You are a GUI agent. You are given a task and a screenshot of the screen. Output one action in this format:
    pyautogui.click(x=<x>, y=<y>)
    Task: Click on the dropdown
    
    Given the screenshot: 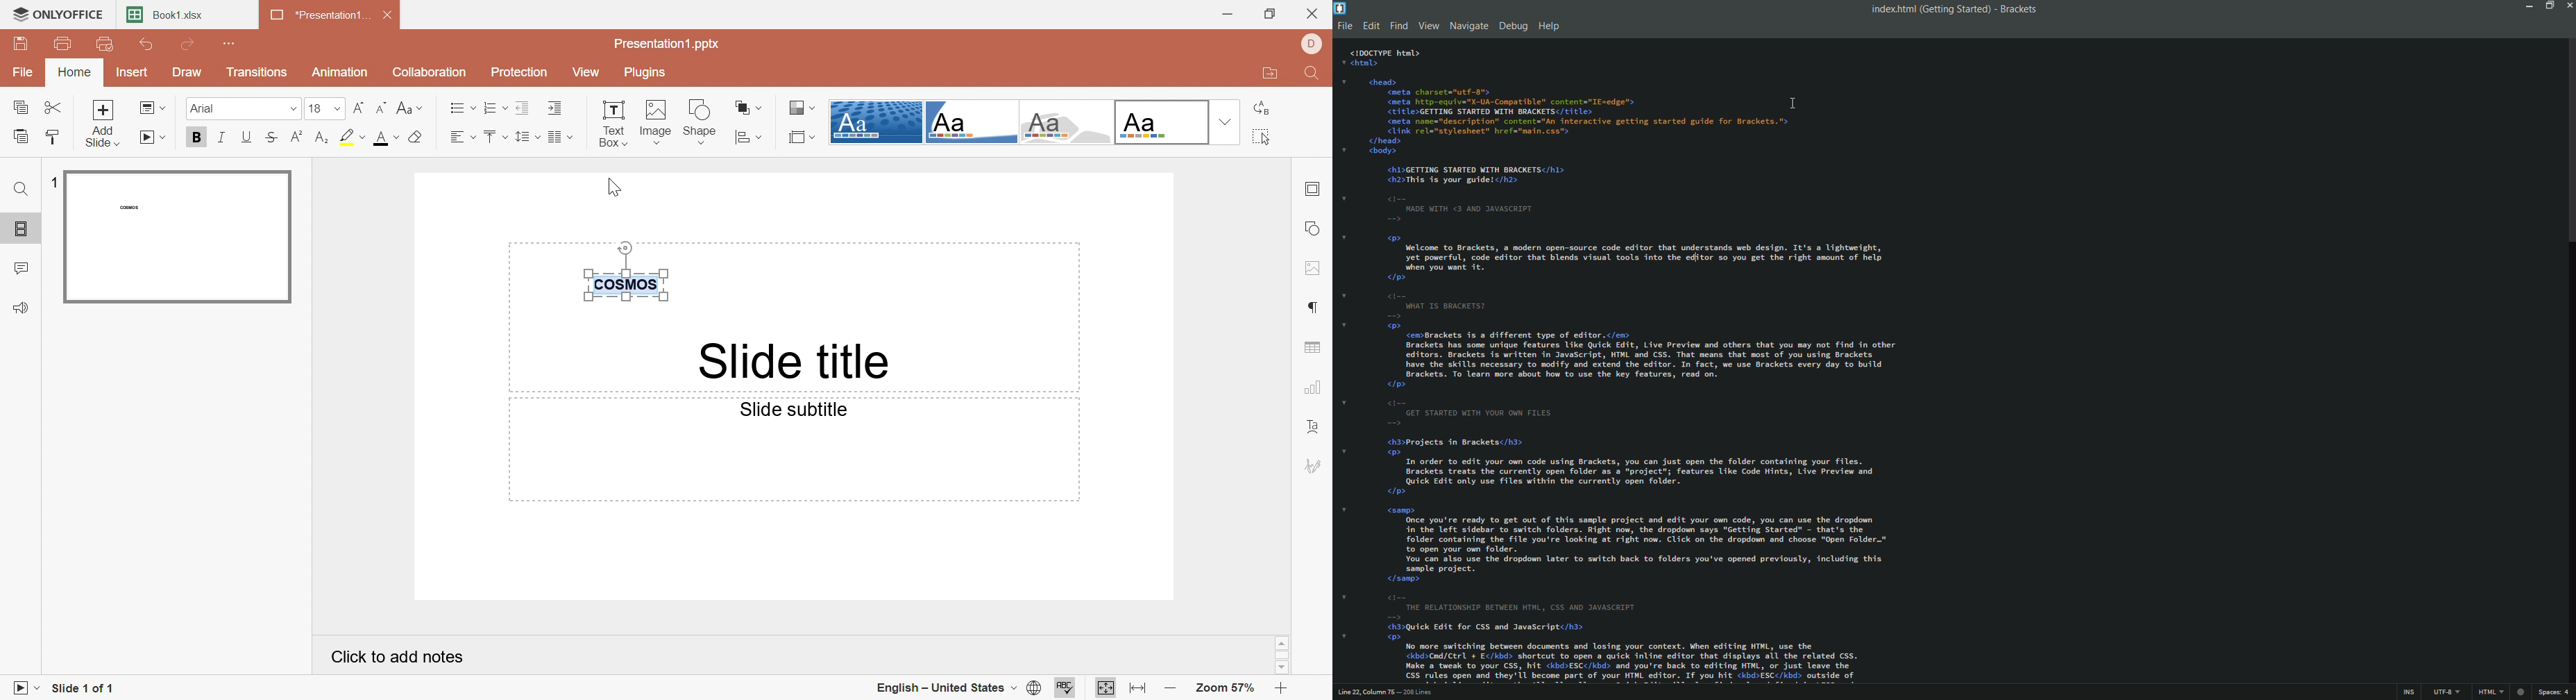 What is the action you would take?
    pyautogui.click(x=1343, y=324)
    